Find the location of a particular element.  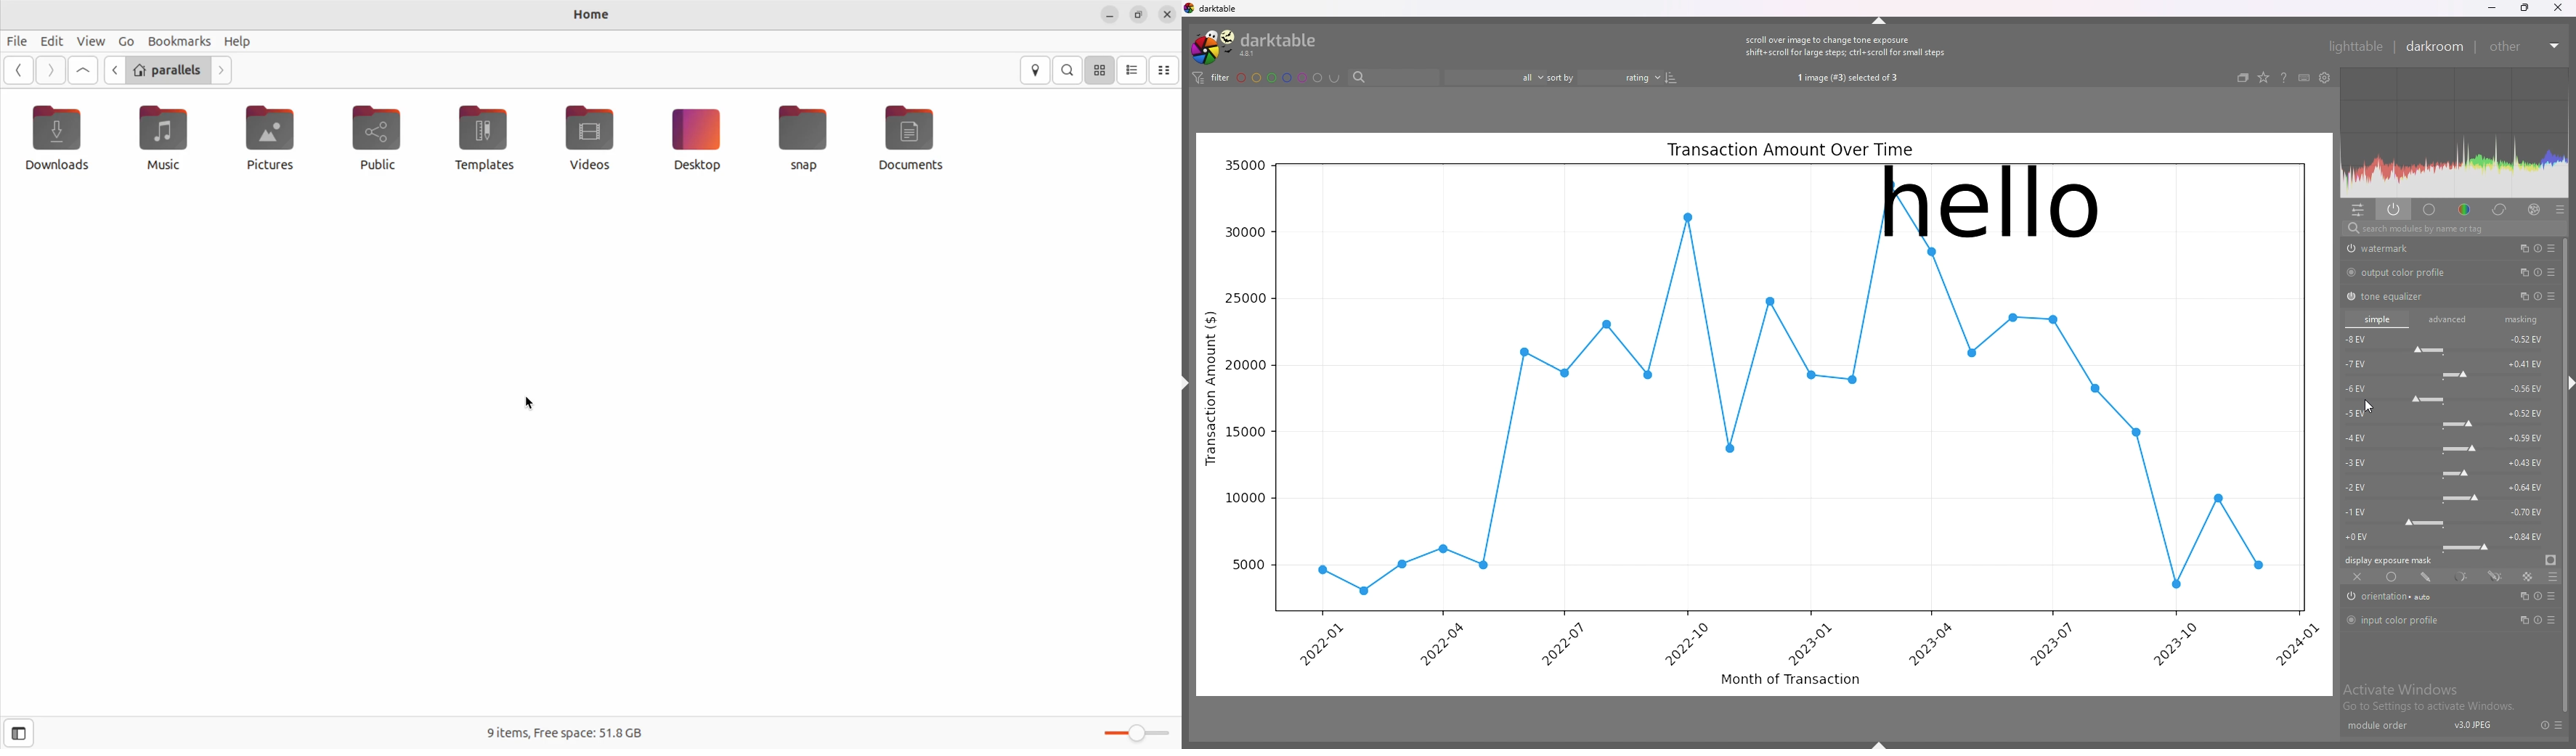

module order is located at coordinates (2381, 726).